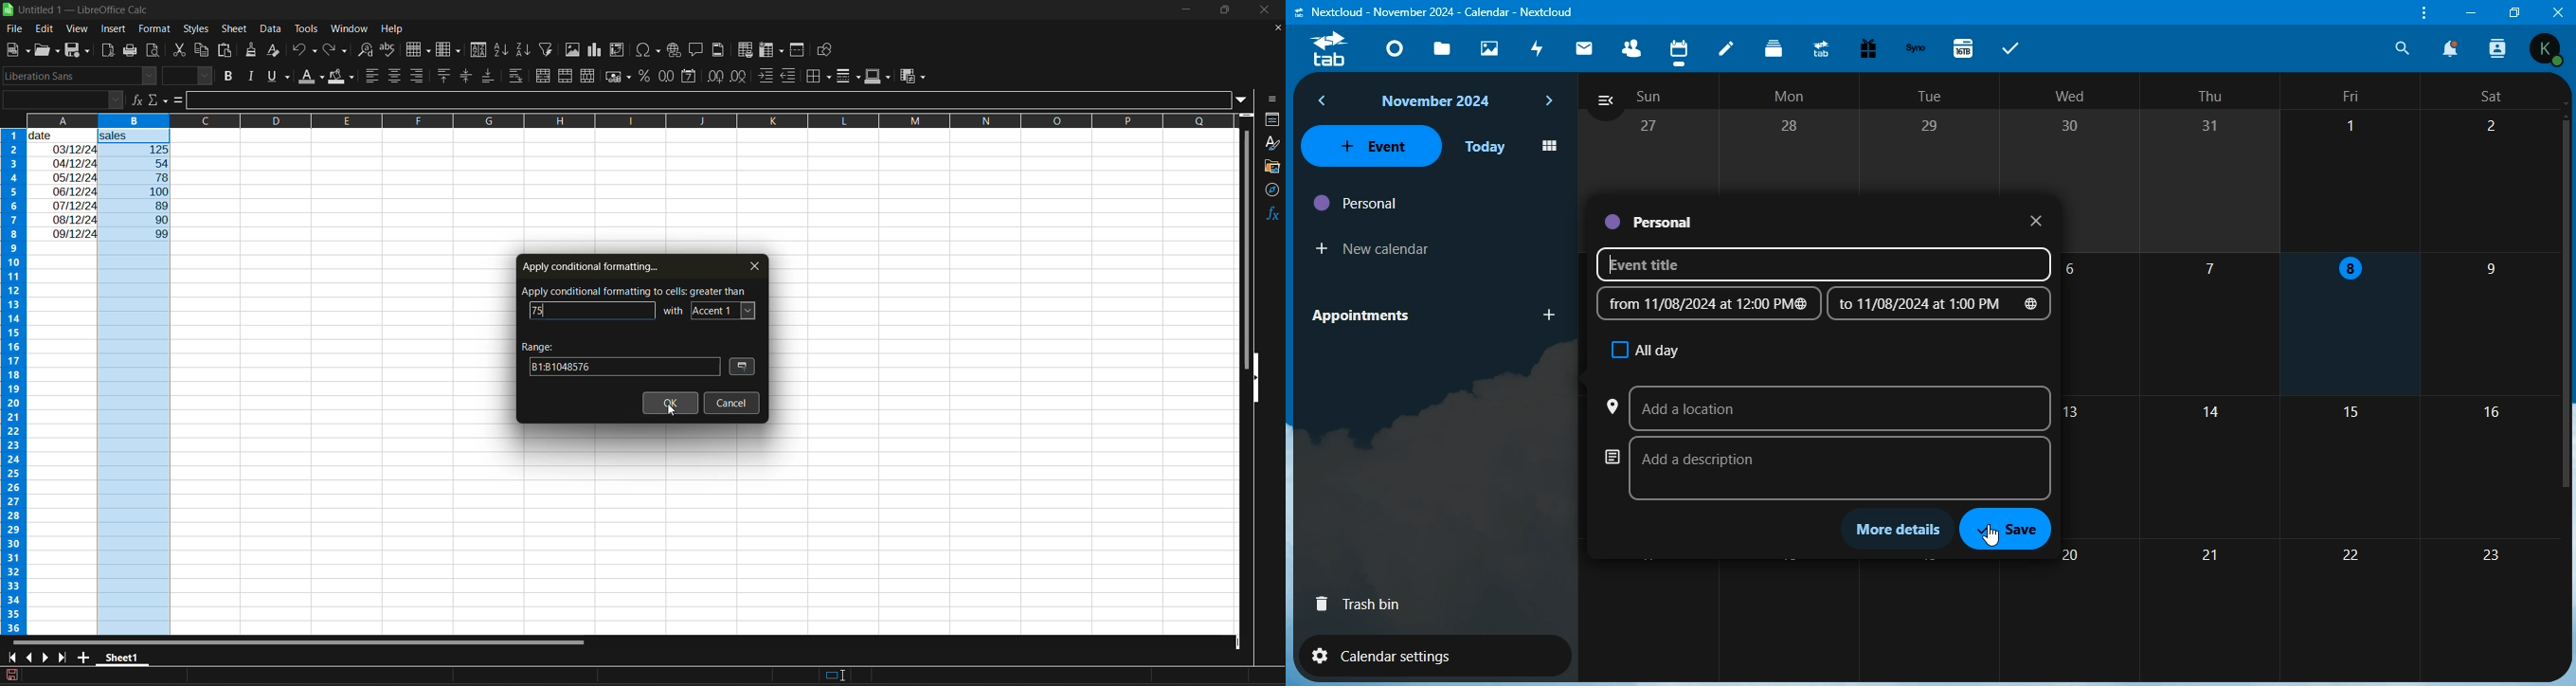 The image size is (2576, 700). What do you see at coordinates (1827, 465) in the screenshot?
I see `add a desccription` at bounding box center [1827, 465].